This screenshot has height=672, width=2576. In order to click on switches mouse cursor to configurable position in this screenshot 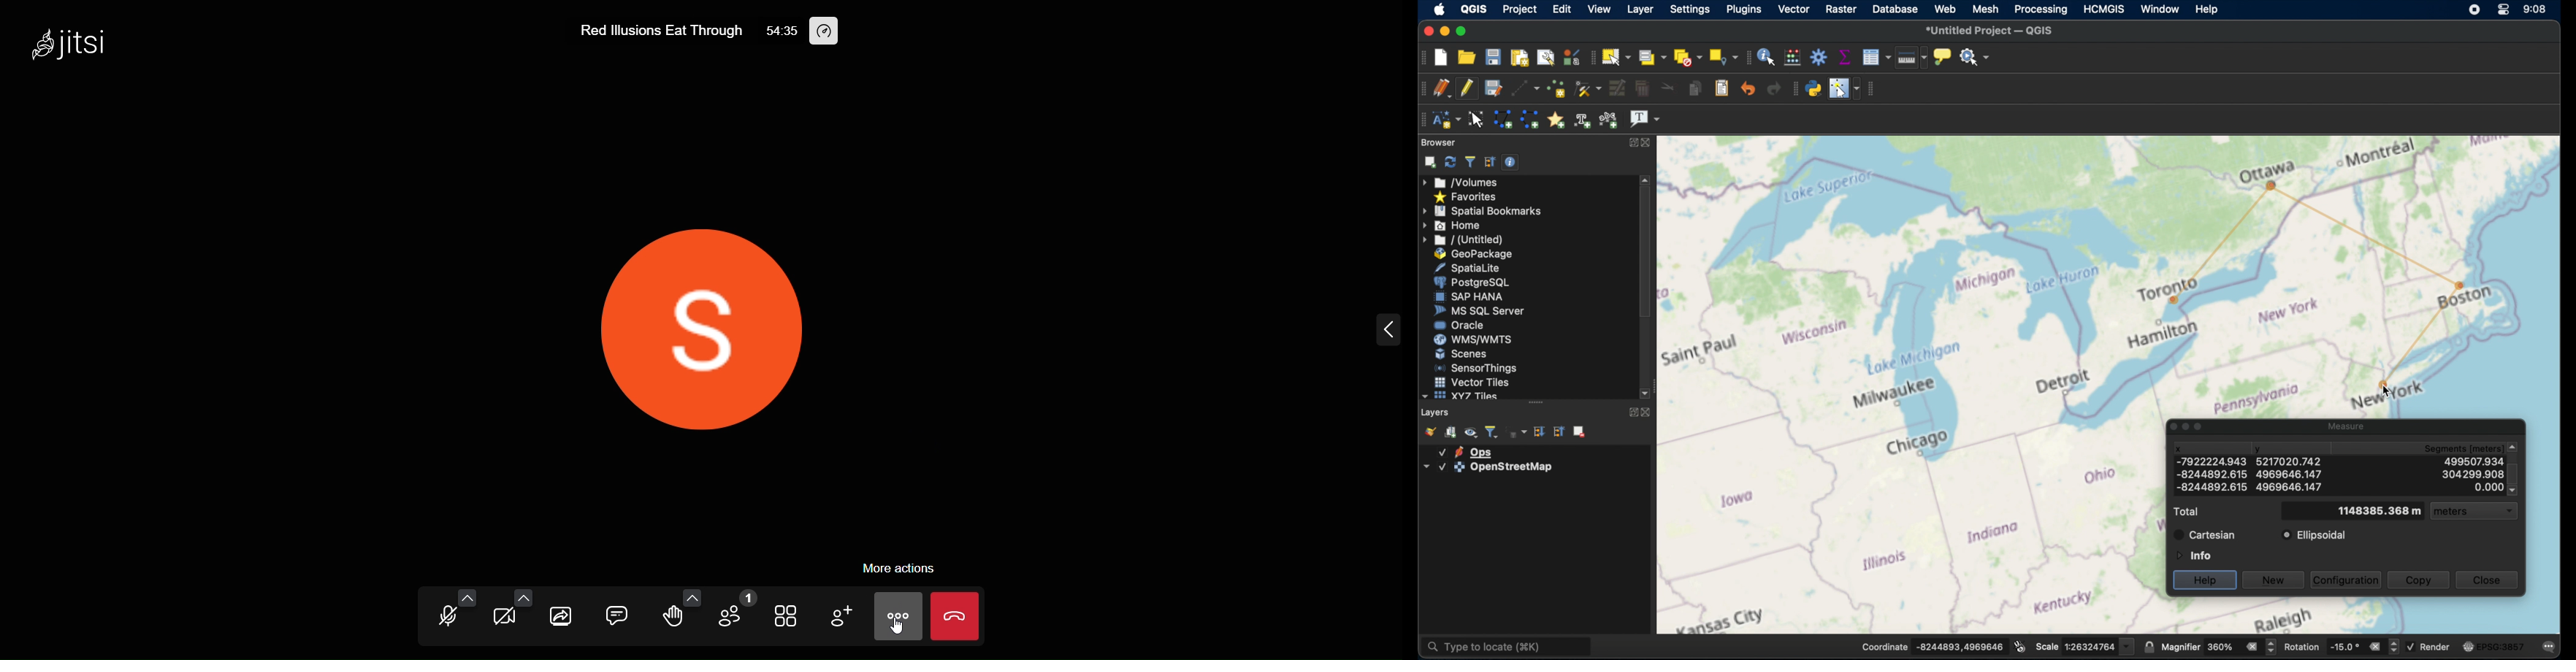, I will do `click(1845, 89)`.